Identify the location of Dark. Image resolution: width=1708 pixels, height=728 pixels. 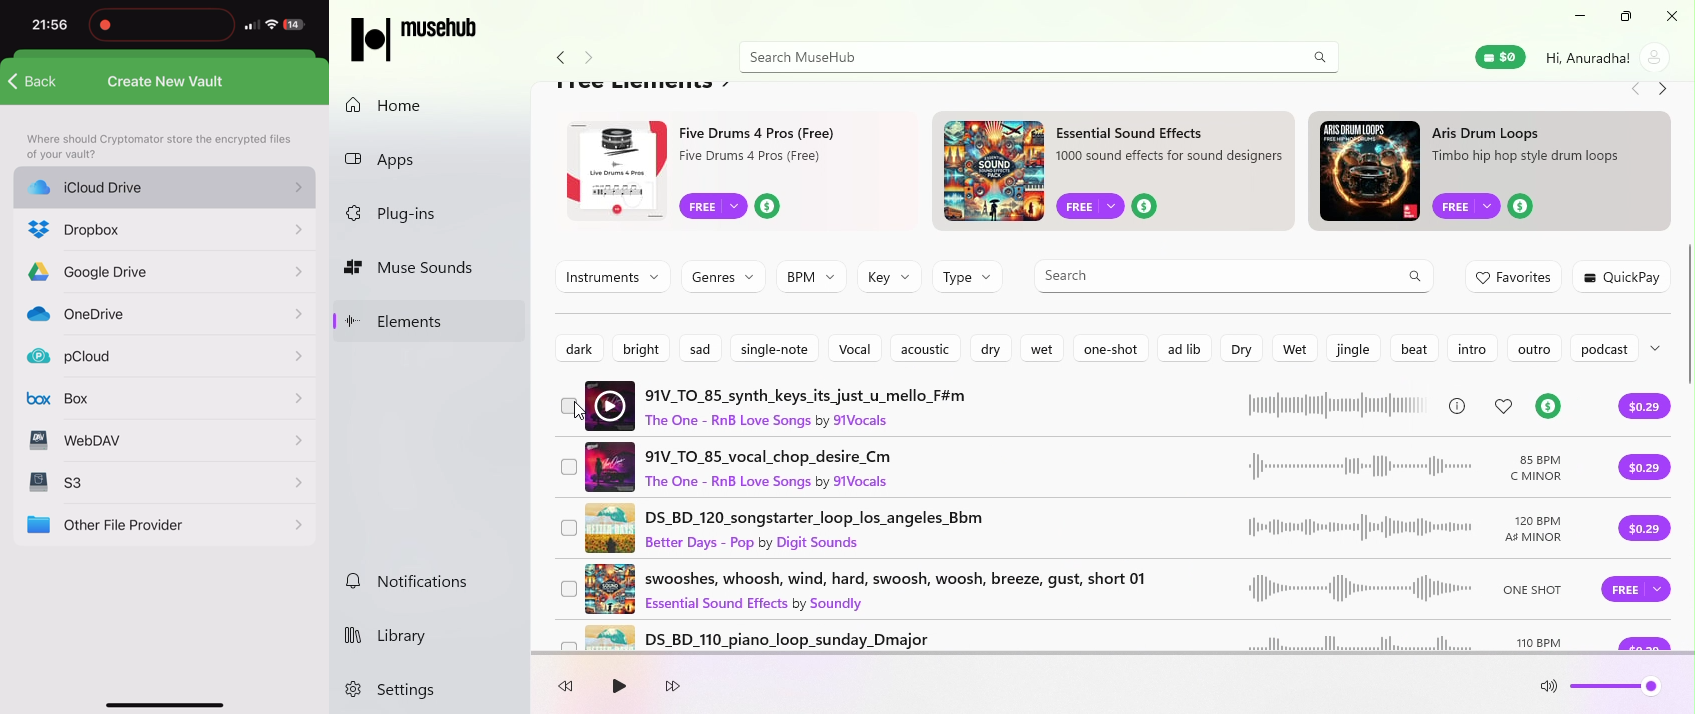
(577, 346).